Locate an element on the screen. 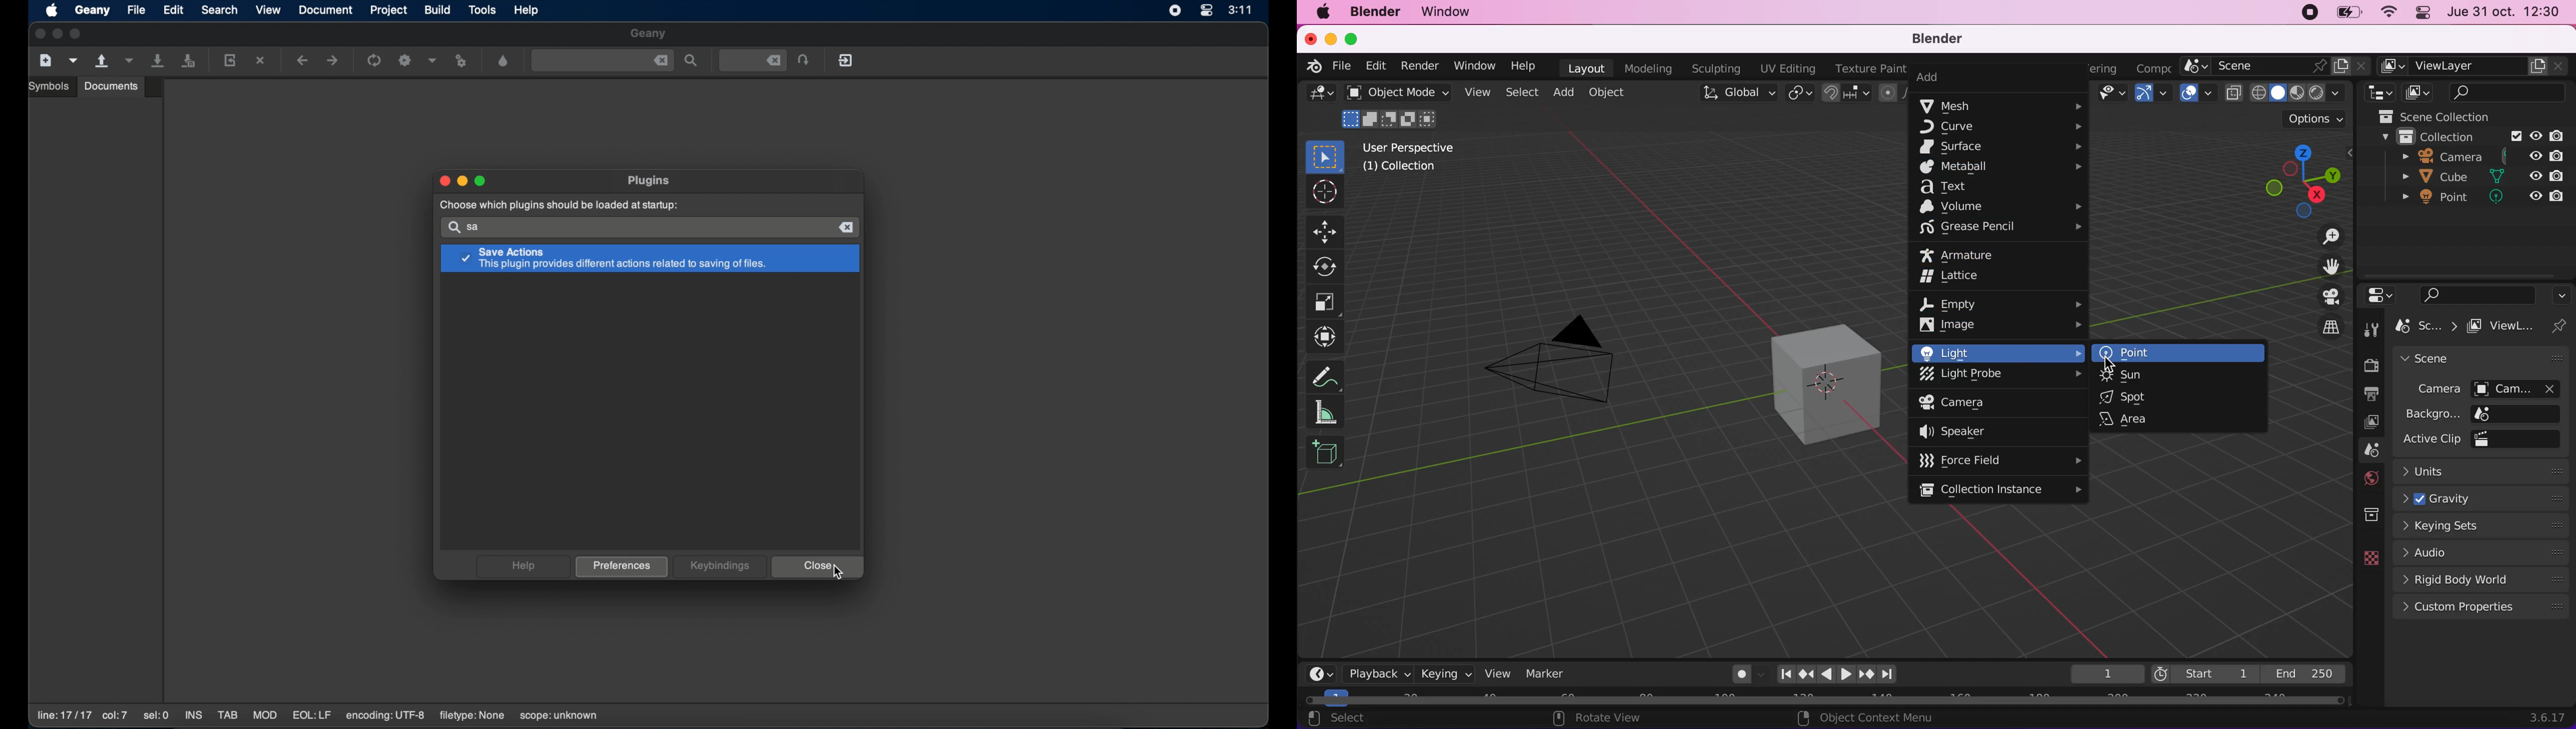 The height and width of the screenshot is (756, 2576). keying is located at coordinates (1446, 673).